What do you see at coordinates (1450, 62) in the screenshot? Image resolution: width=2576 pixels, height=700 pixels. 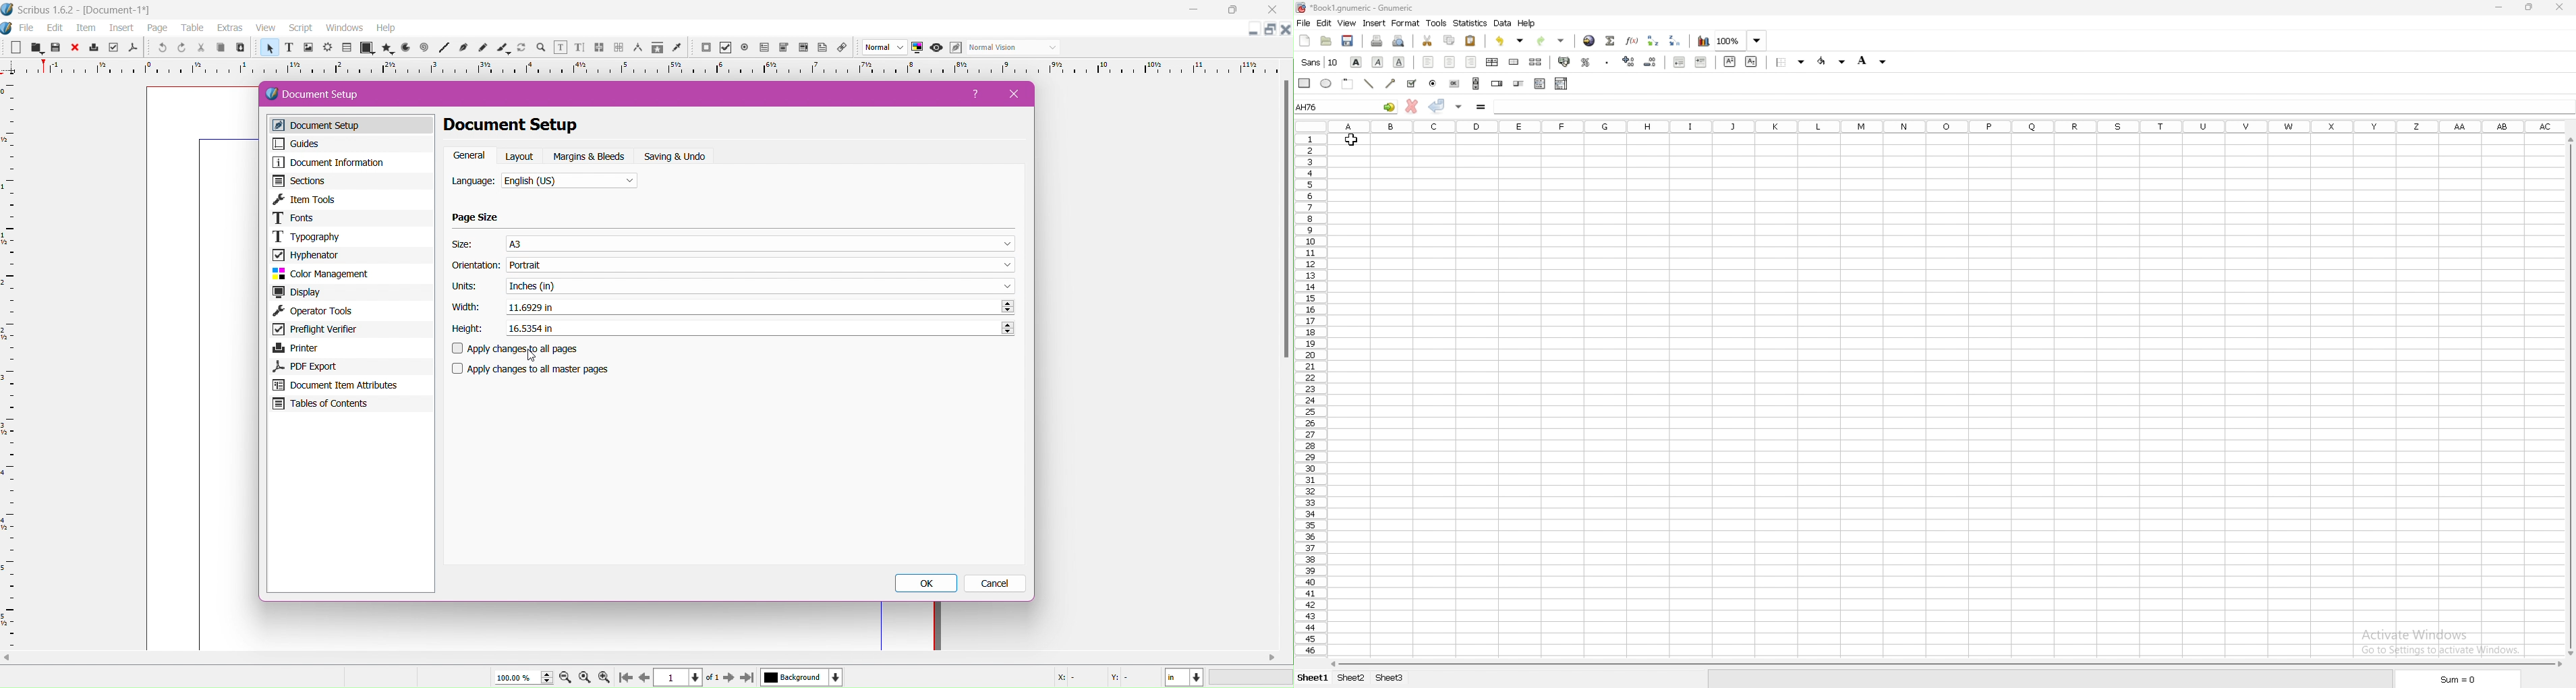 I see `center` at bounding box center [1450, 62].